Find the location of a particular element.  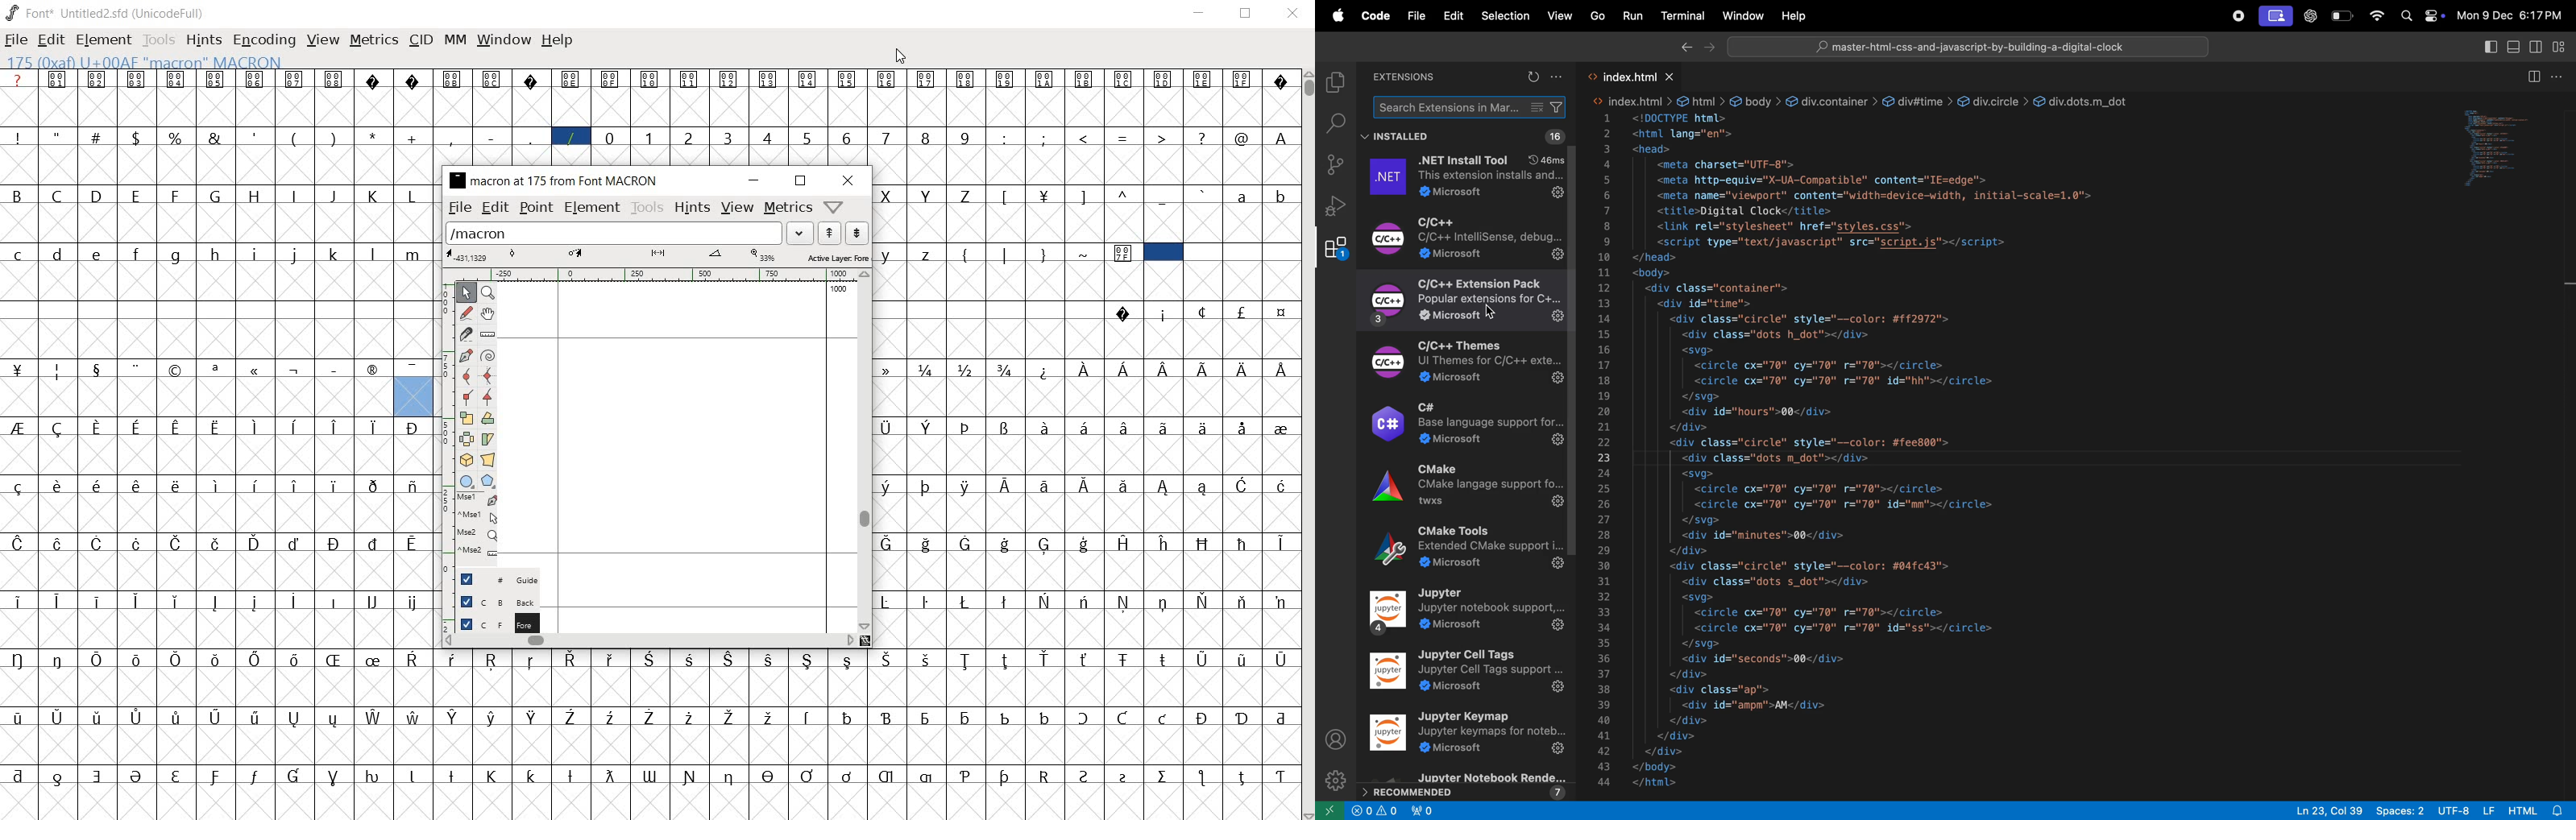

Symbol is located at coordinates (178, 486).